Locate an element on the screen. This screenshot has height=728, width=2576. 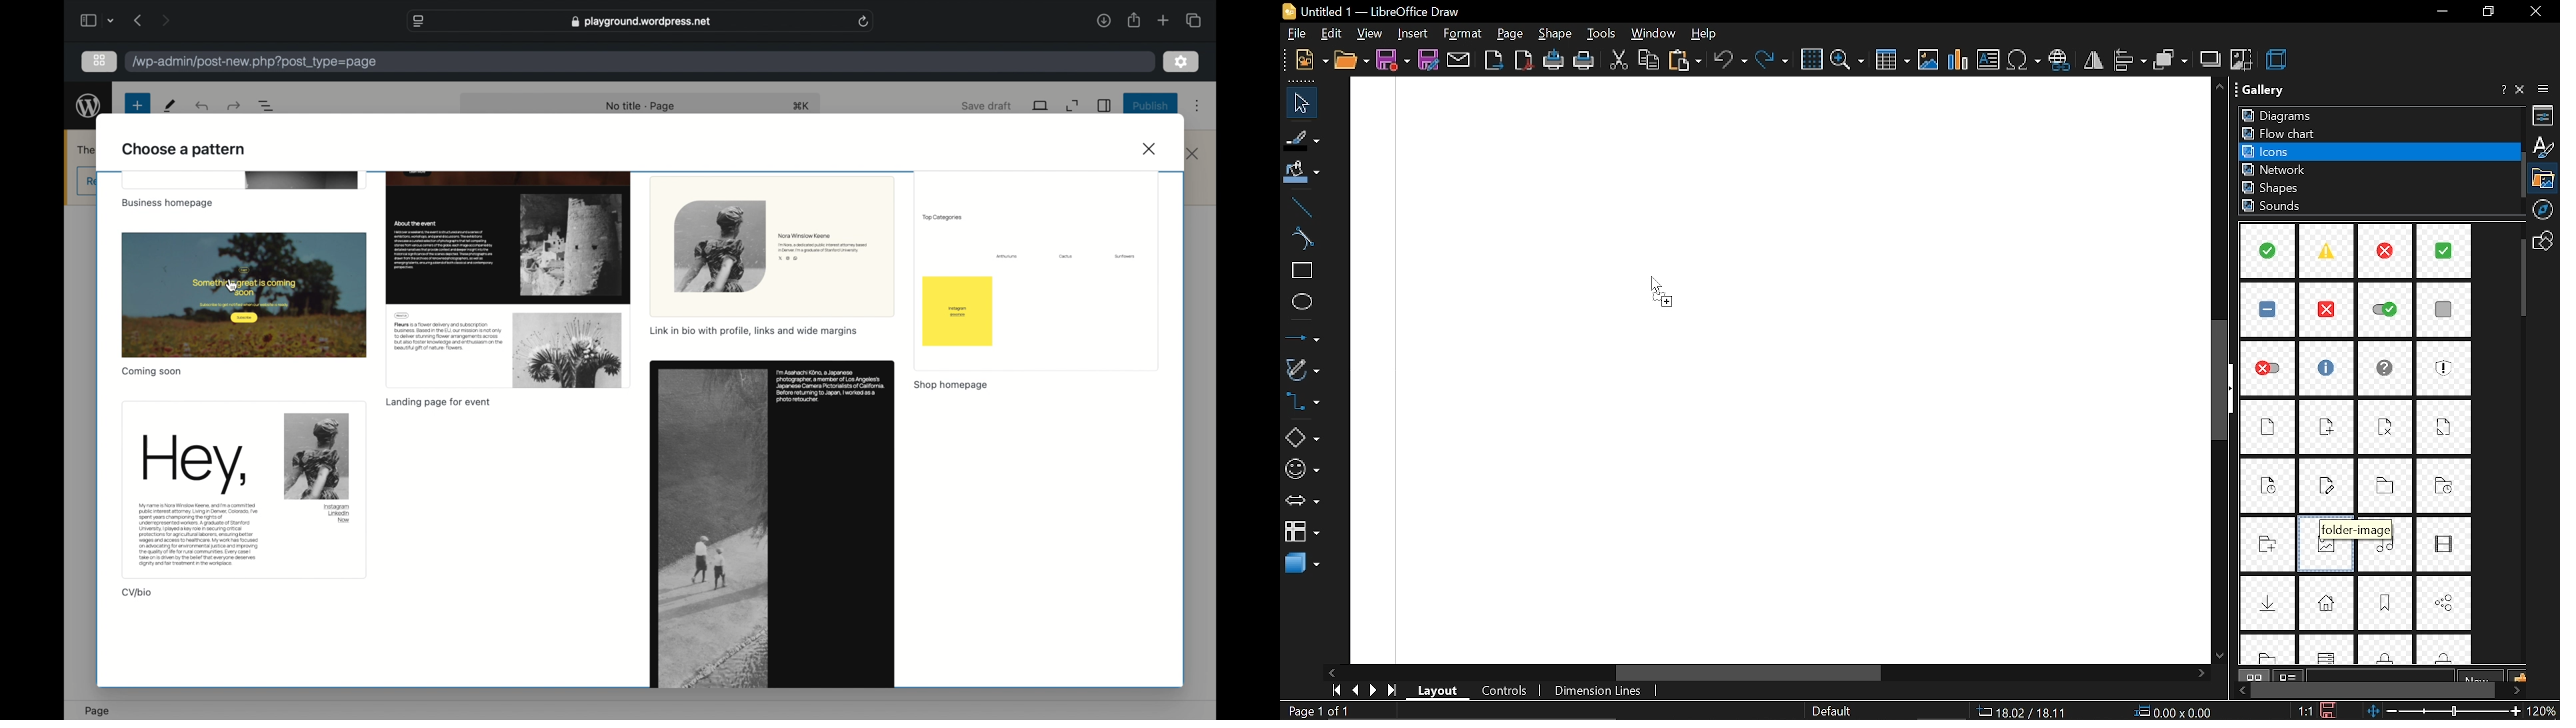
sidebar is located at coordinates (87, 20).